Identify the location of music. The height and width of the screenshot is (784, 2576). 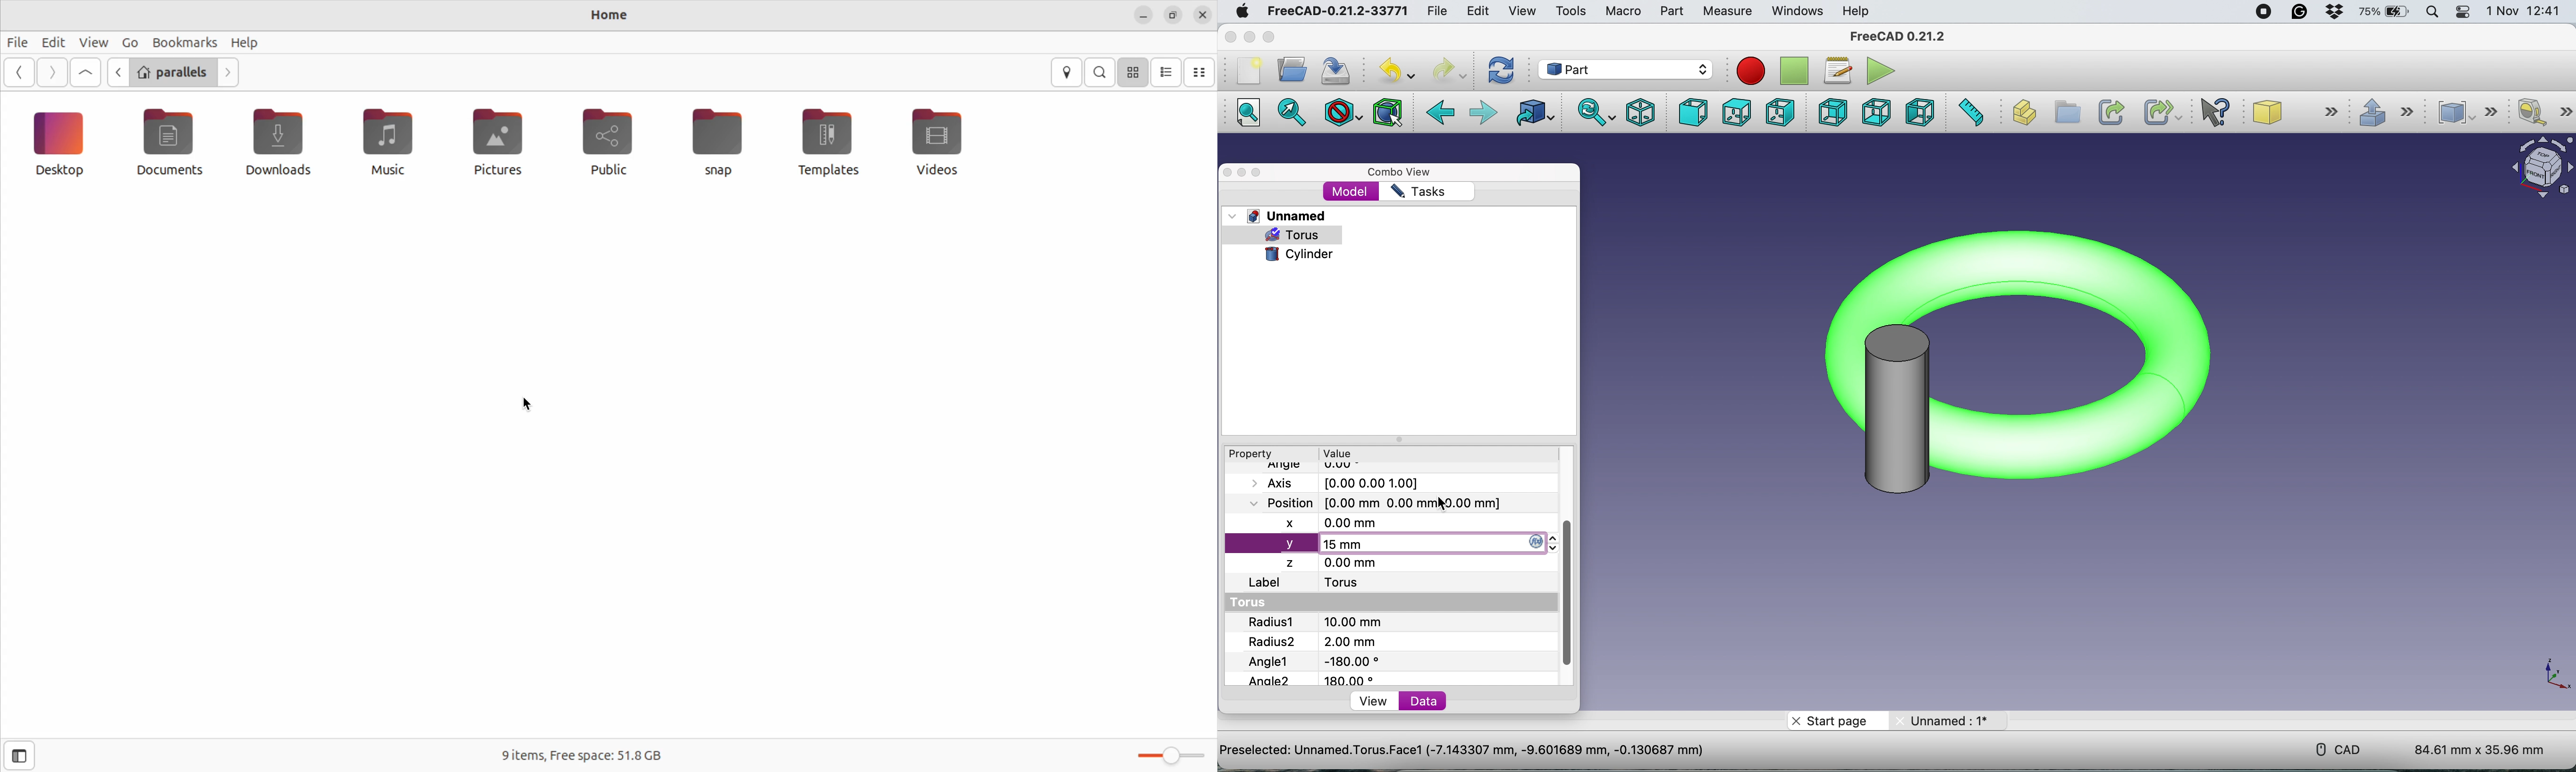
(379, 144).